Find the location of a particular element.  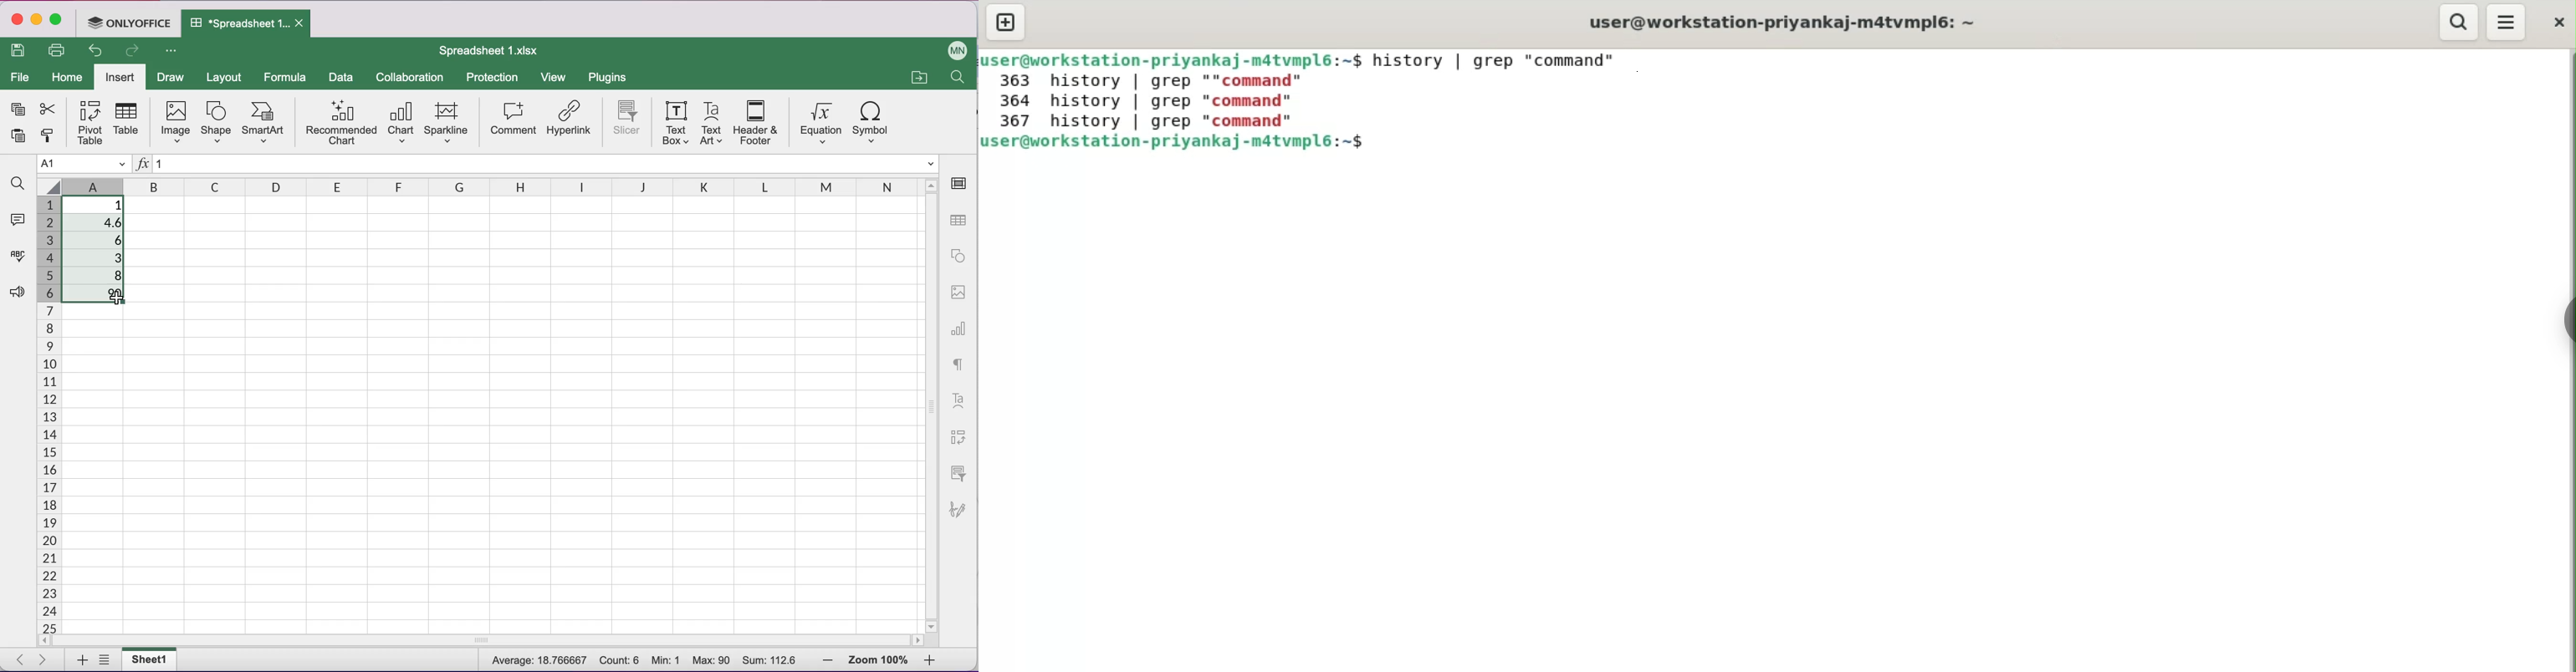

User name is located at coordinates (955, 50).